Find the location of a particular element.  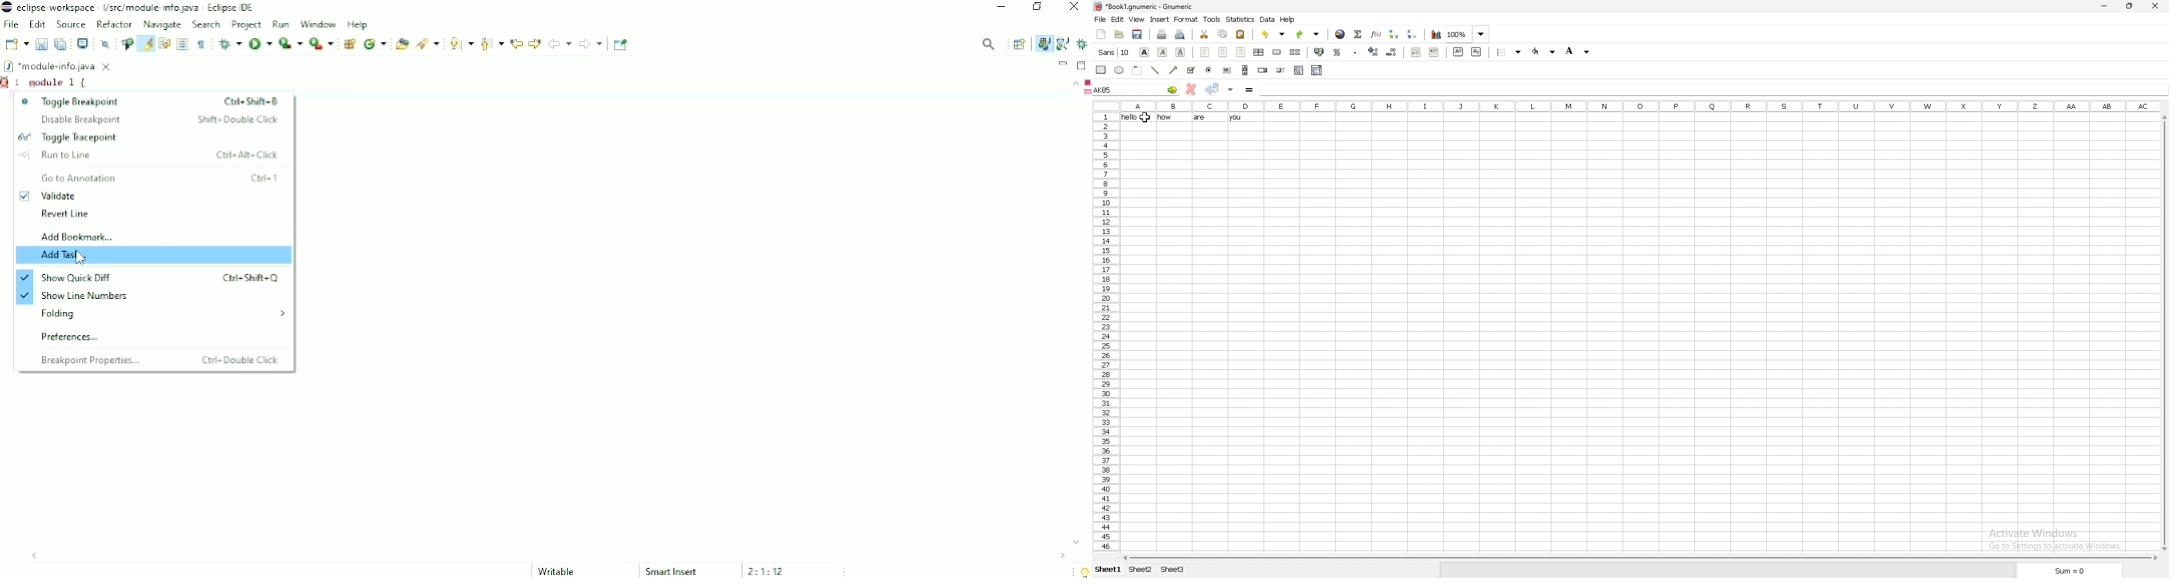

Horizontal scrollbar is located at coordinates (551, 555).